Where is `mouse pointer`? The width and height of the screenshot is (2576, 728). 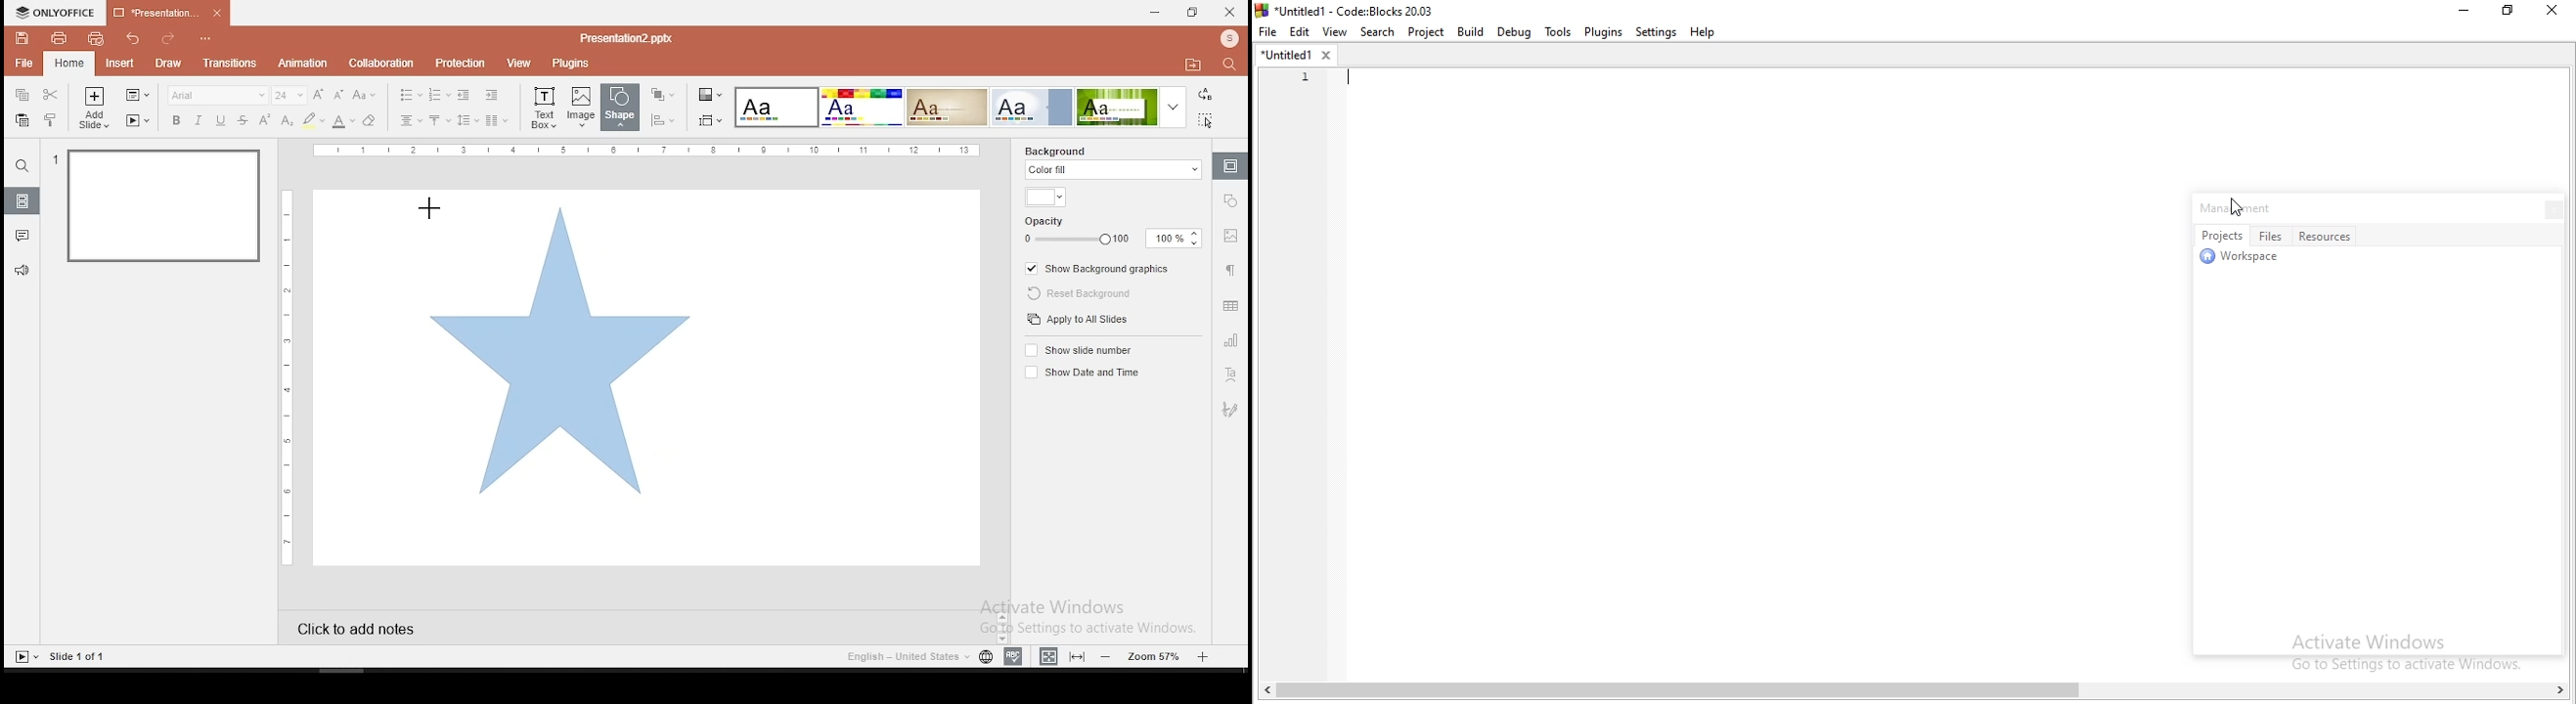
mouse pointer is located at coordinates (425, 208).